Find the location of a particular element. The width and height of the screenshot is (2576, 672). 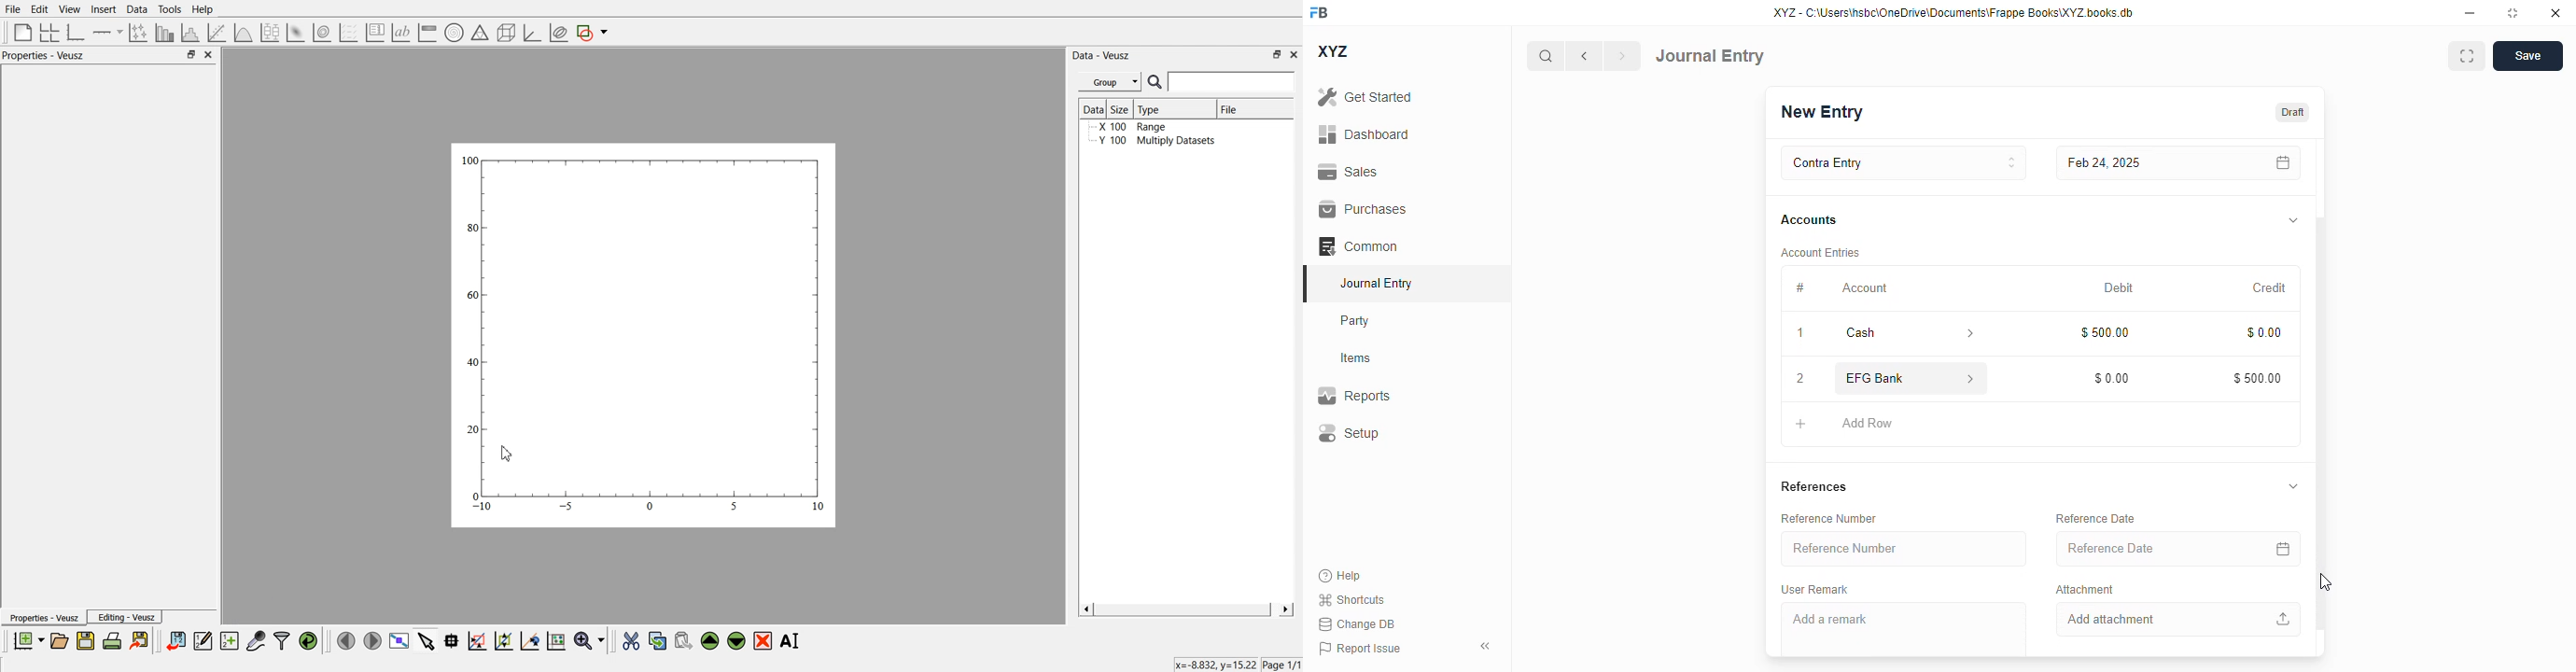

Properties - Veusz is located at coordinates (47, 56).